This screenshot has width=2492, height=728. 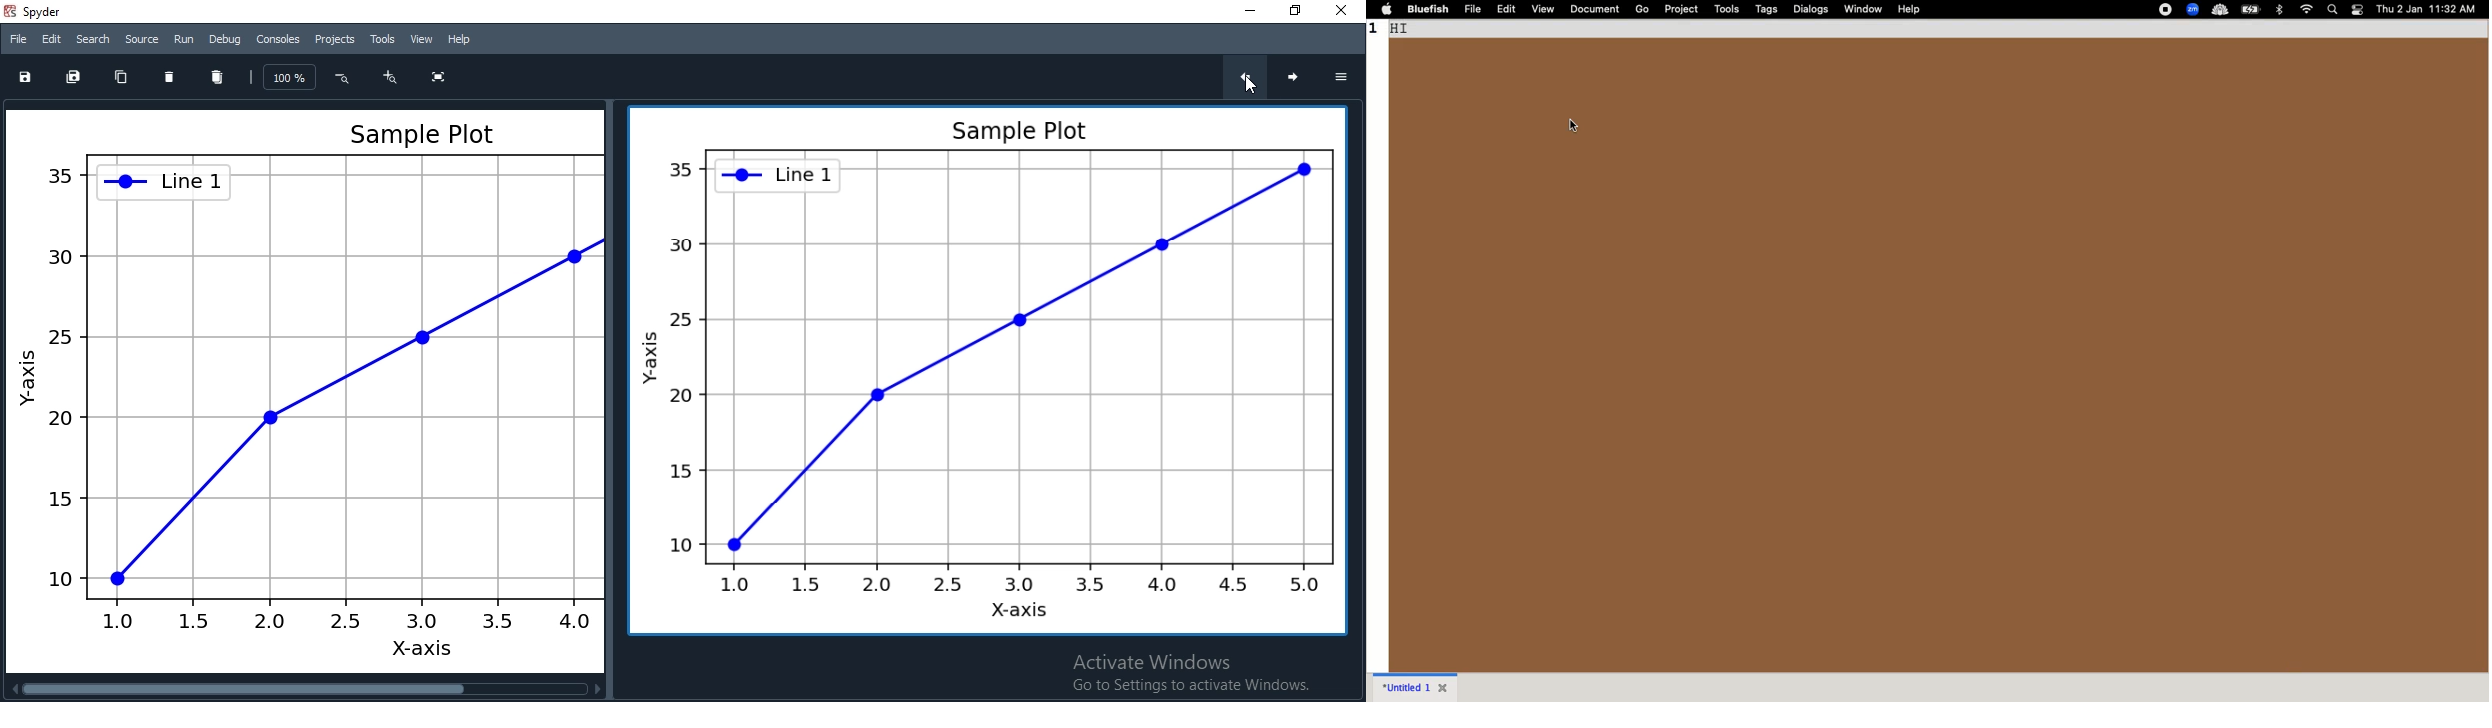 I want to click on Restore, so click(x=1292, y=12).